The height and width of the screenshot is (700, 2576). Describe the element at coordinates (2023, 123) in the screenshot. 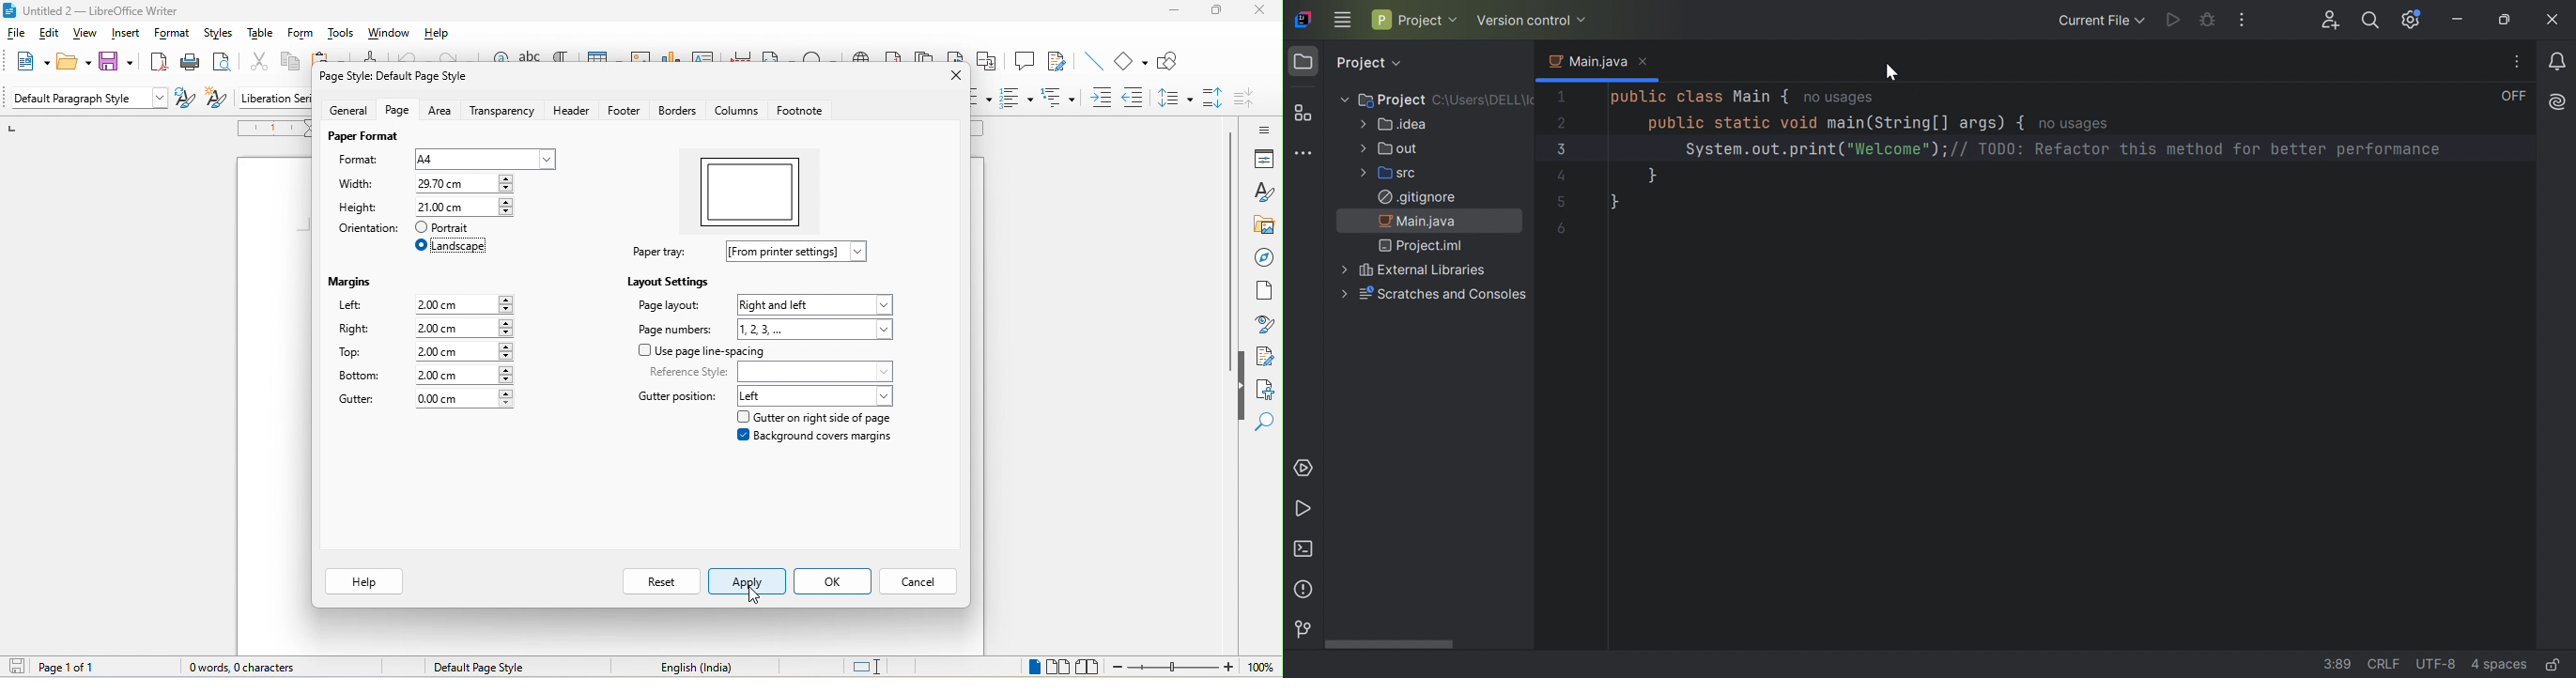

I see `{` at that location.